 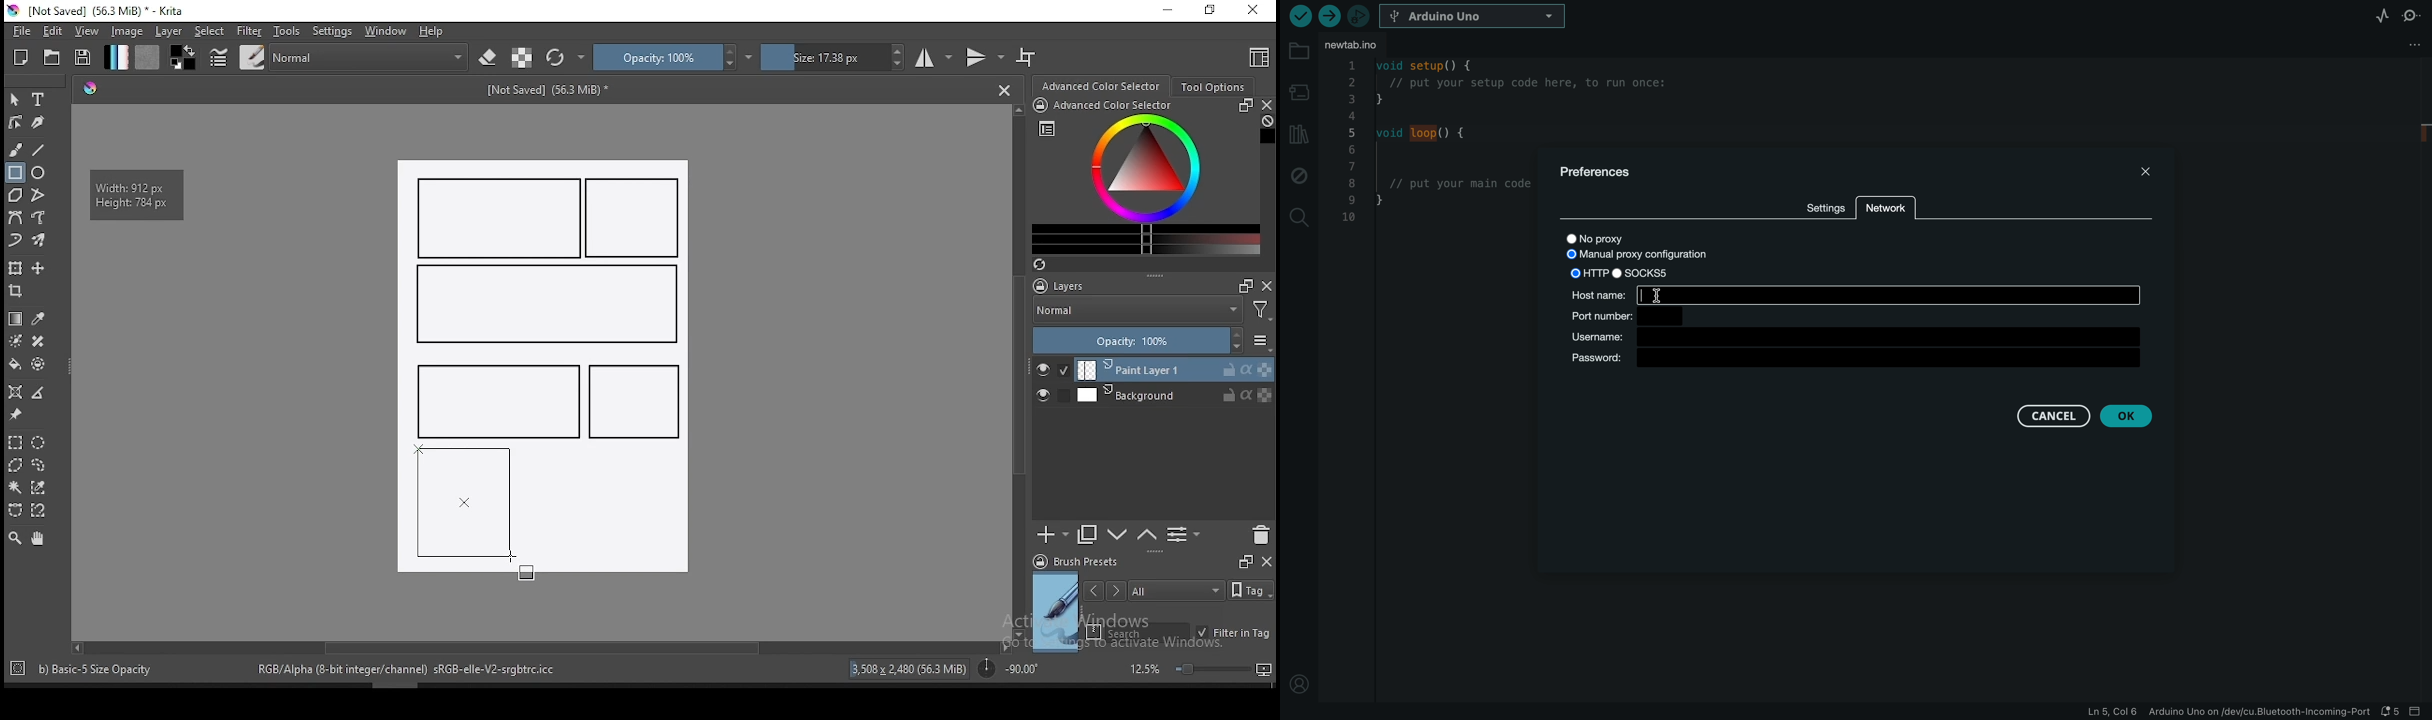 I want to click on edit, so click(x=52, y=30).